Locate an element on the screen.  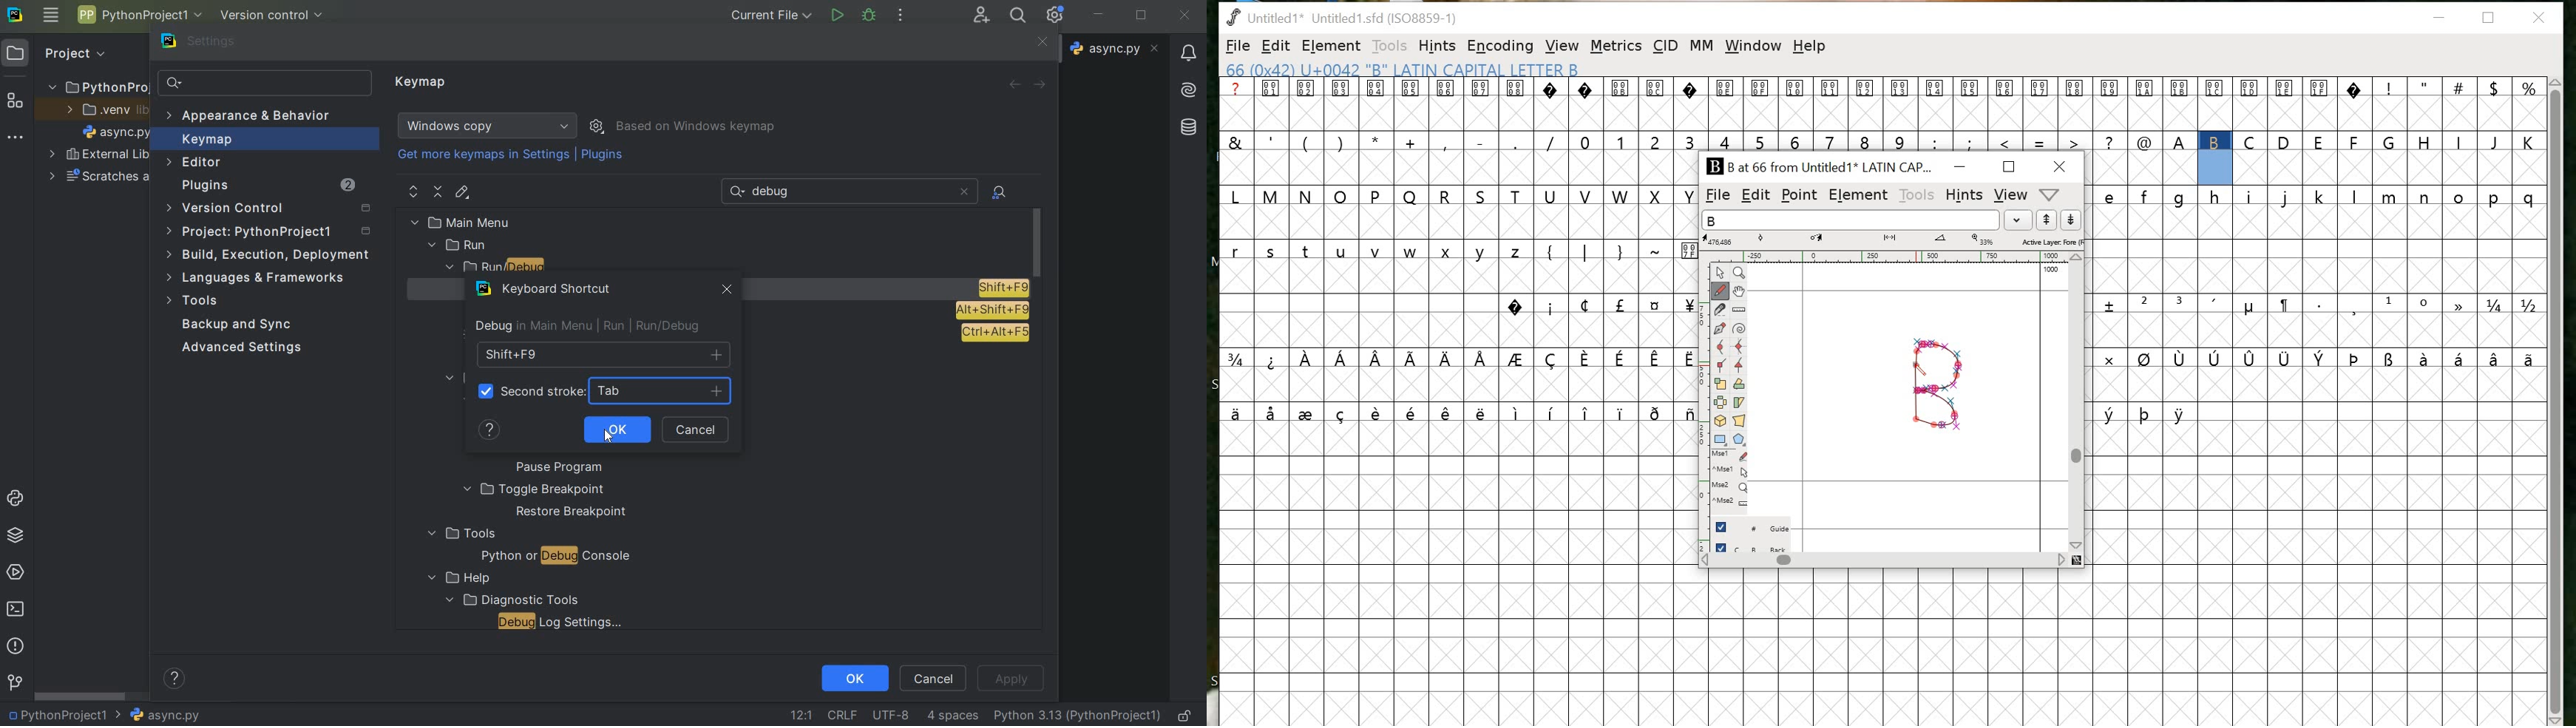
cursor is located at coordinates (608, 437).